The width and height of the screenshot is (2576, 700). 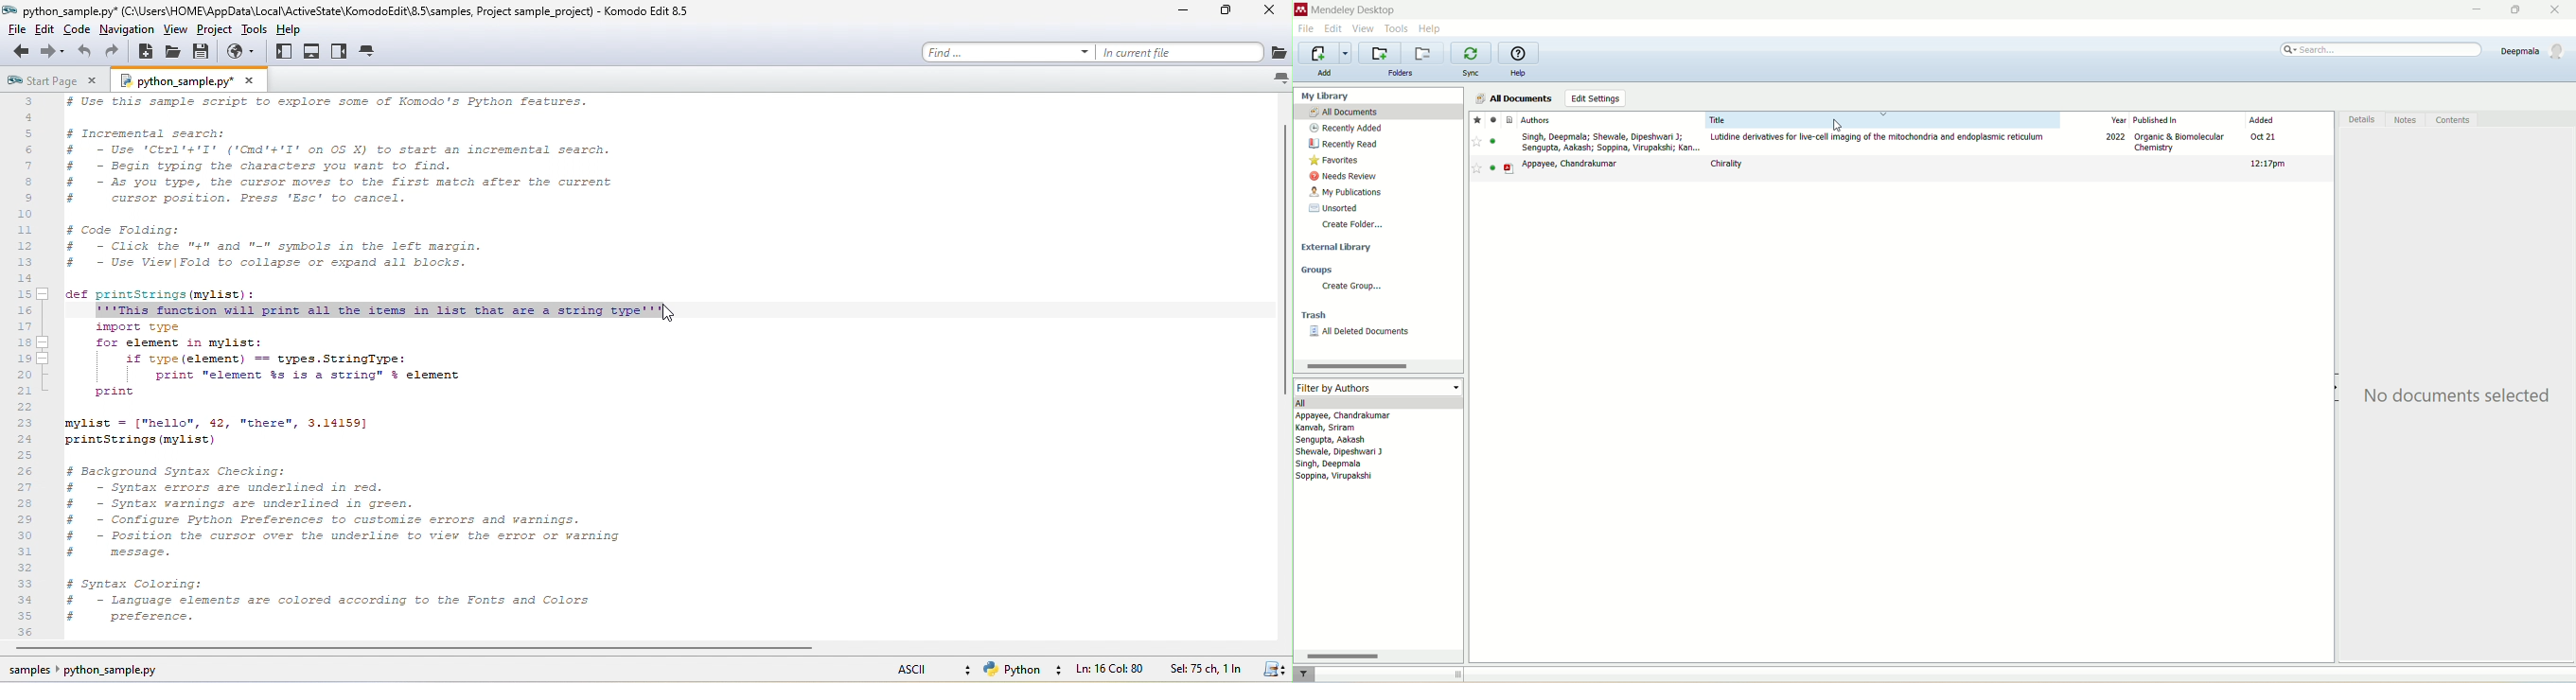 I want to click on my library, so click(x=1342, y=95).